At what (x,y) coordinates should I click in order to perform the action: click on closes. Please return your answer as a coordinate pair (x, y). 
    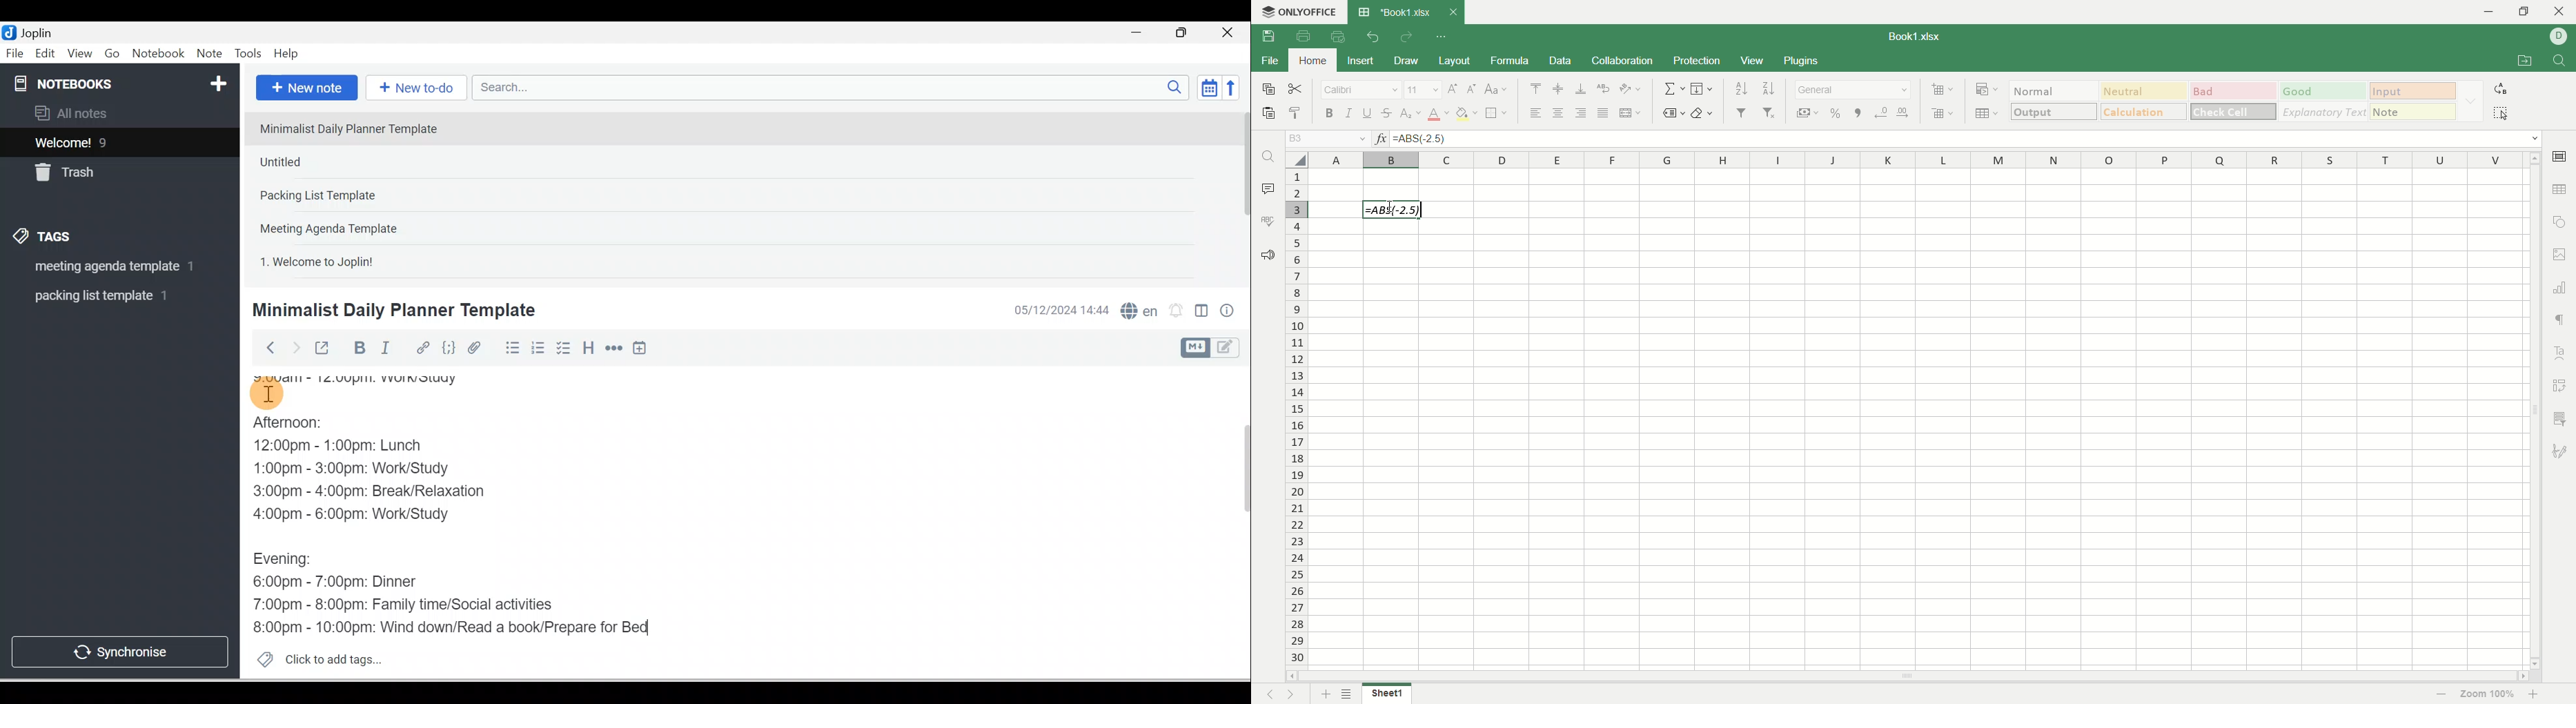
    Looking at the image, I should click on (1451, 12).